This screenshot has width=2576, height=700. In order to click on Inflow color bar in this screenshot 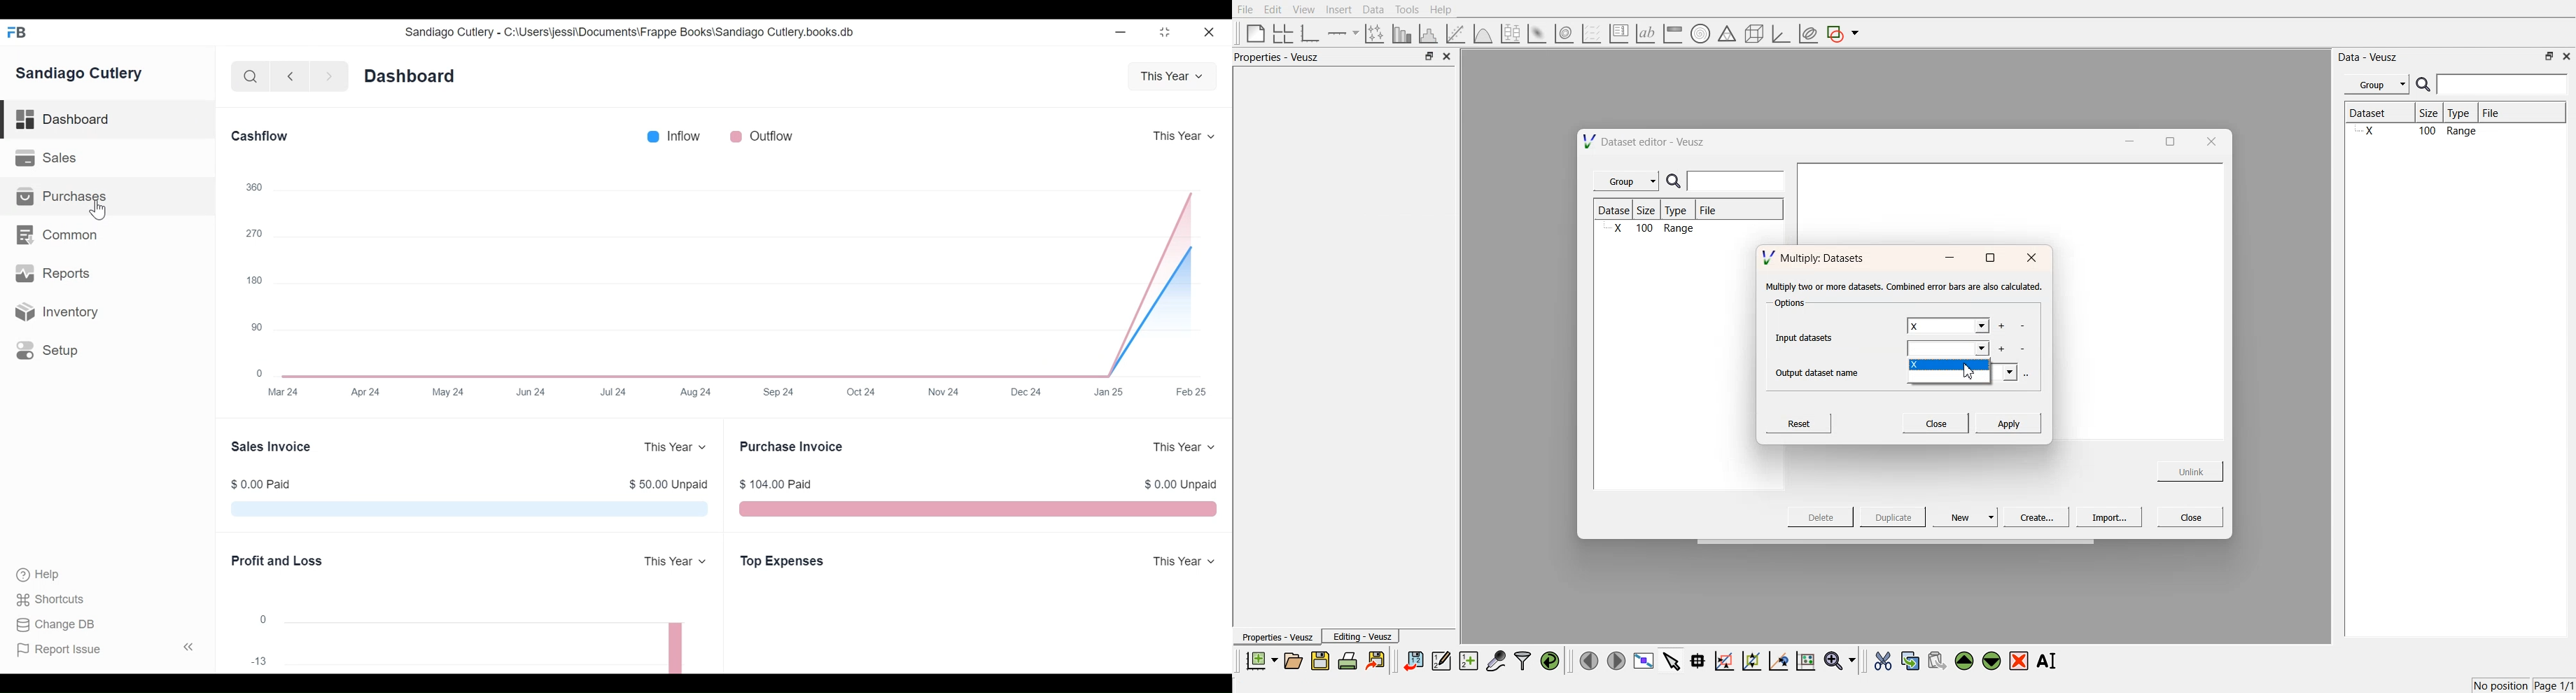, I will do `click(652, 135)`.